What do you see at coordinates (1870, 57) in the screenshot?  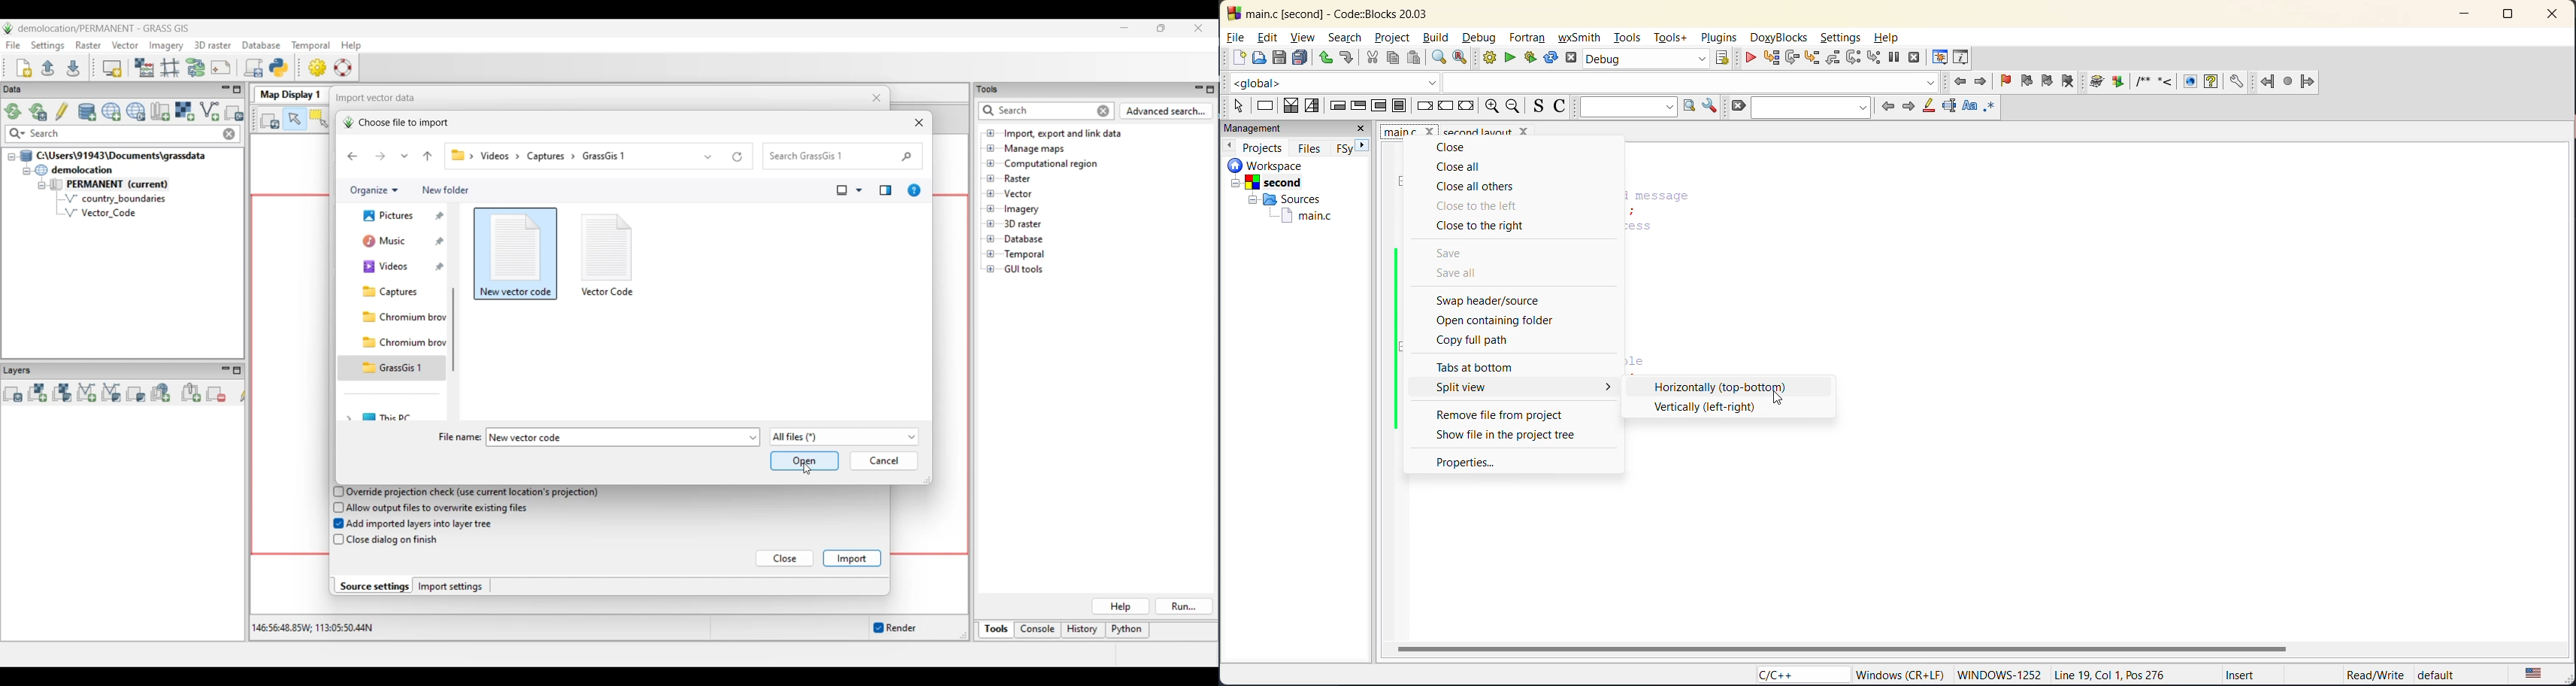 I see `step into instruction` at bounding box center [1870, 57].